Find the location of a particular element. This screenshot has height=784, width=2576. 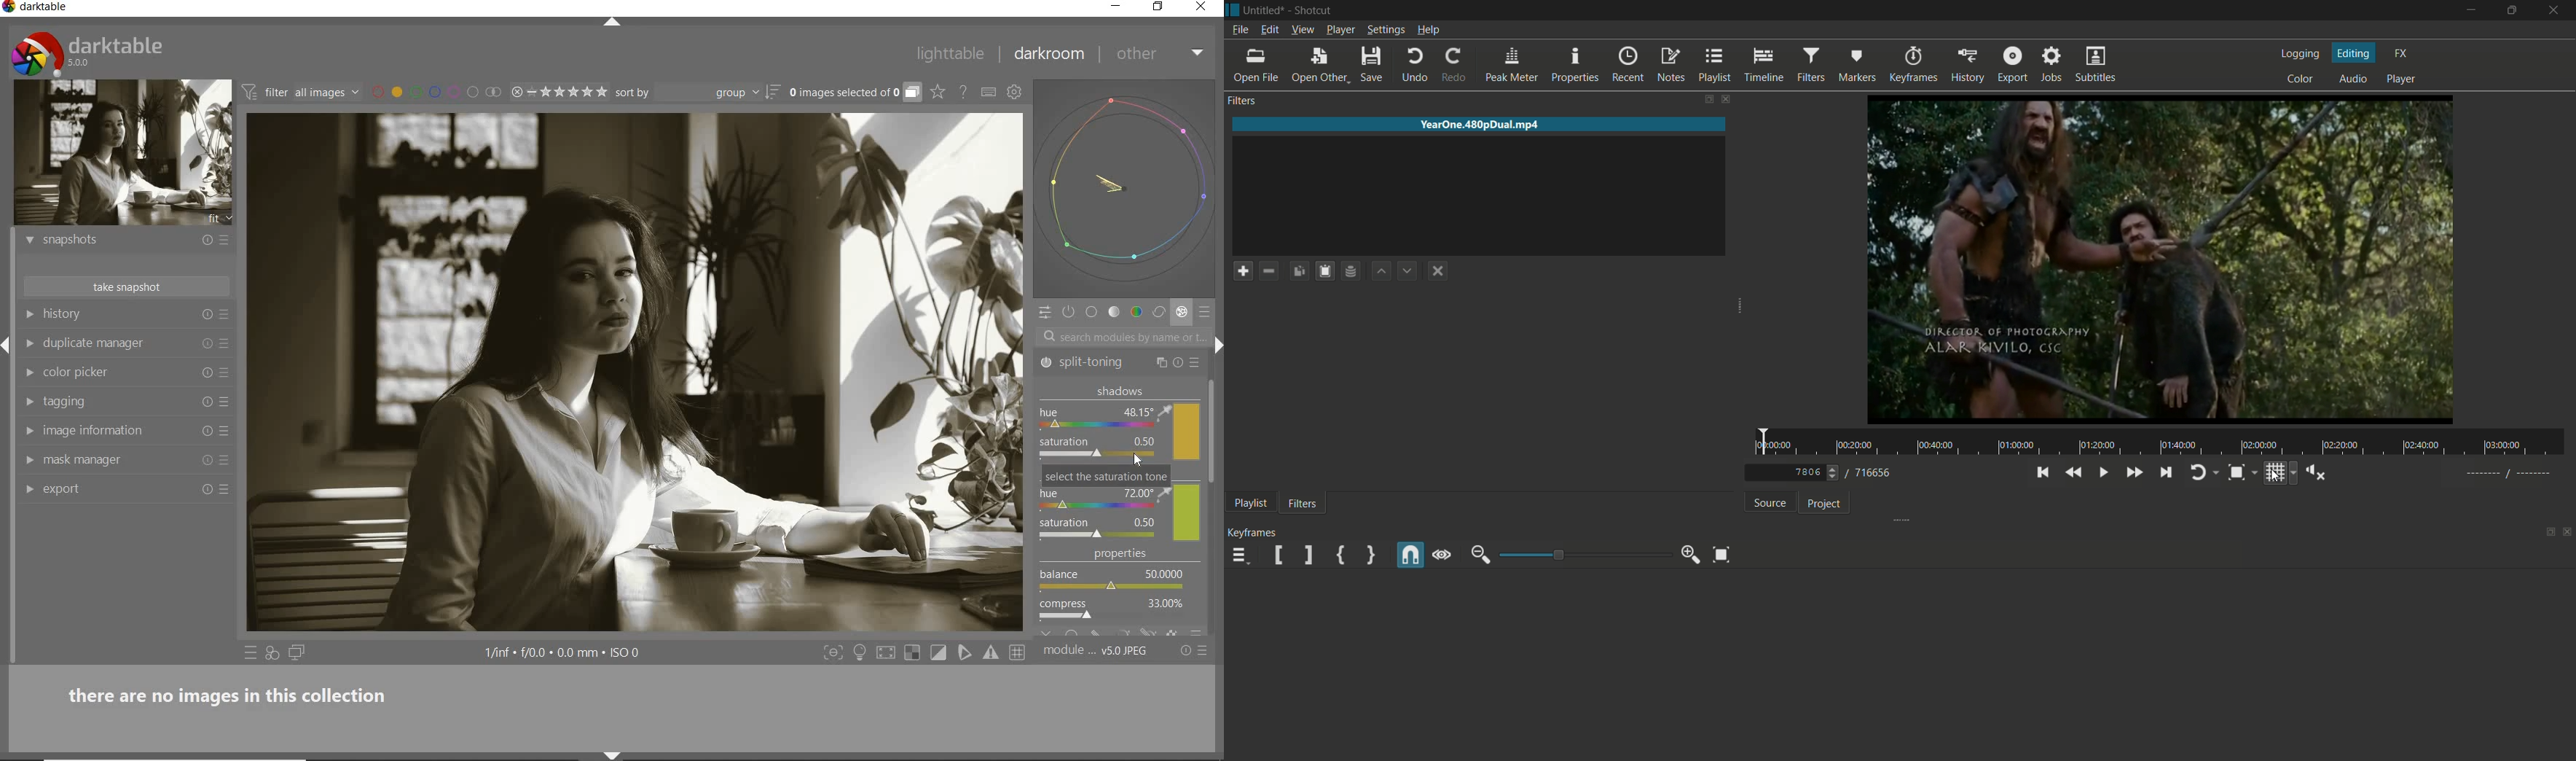

toggle clipping indication is located at coordinates (940, 652).